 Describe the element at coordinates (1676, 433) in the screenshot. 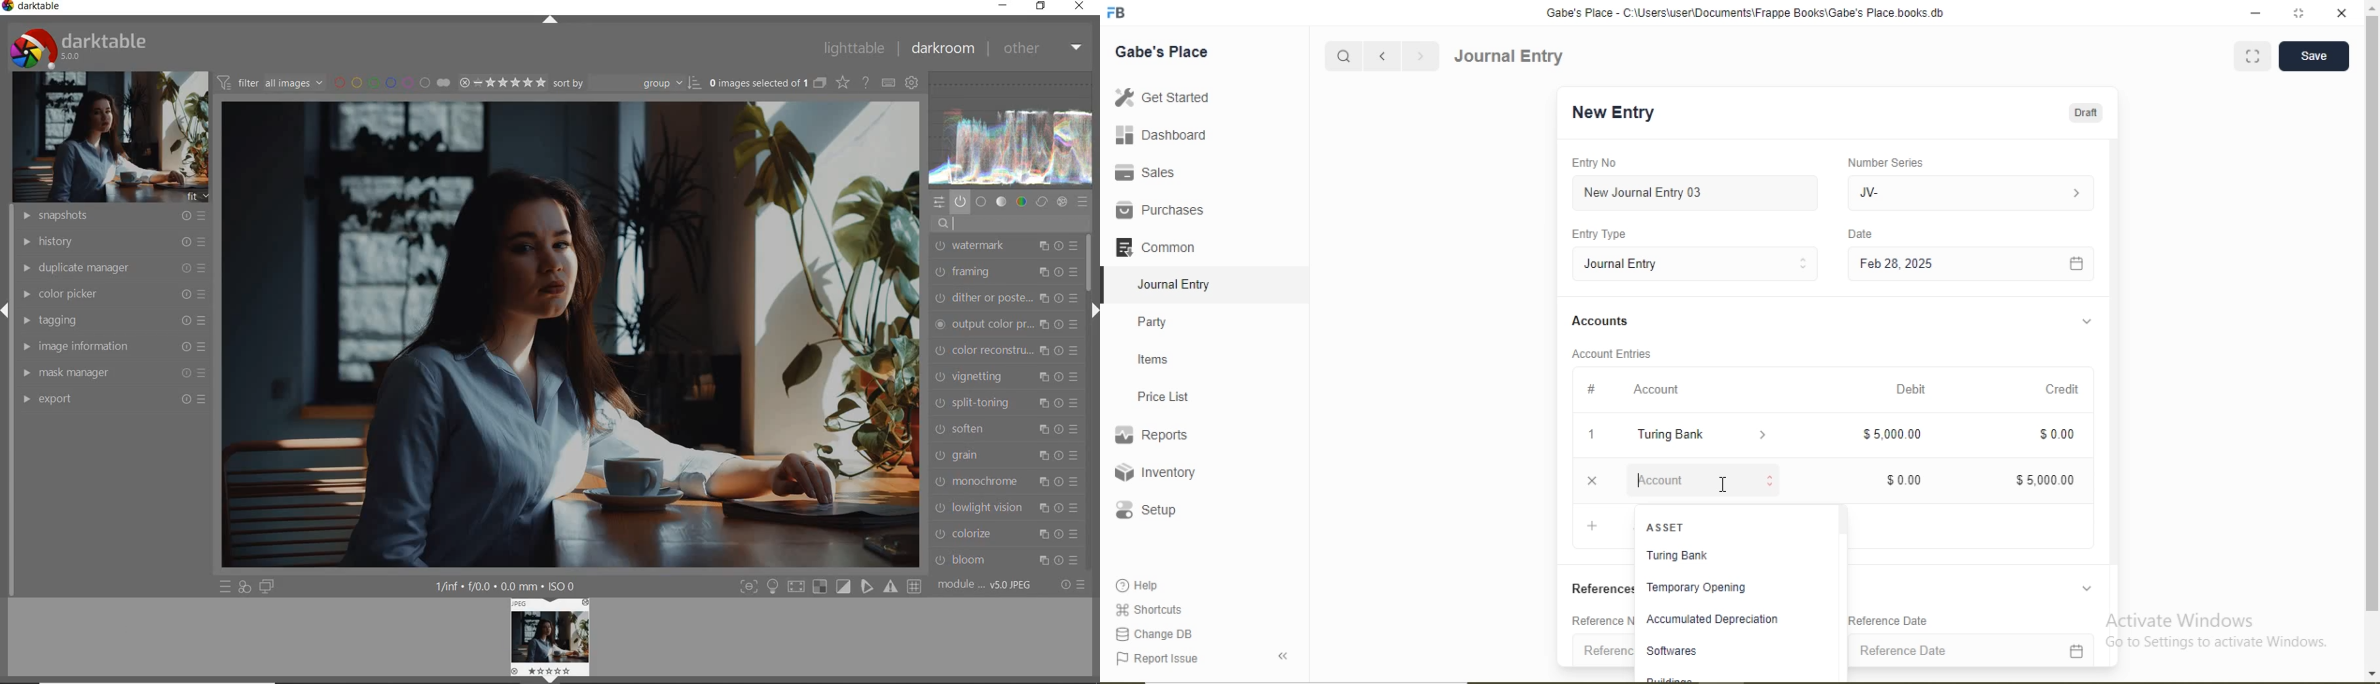

I see `Turing Bank` at that location.